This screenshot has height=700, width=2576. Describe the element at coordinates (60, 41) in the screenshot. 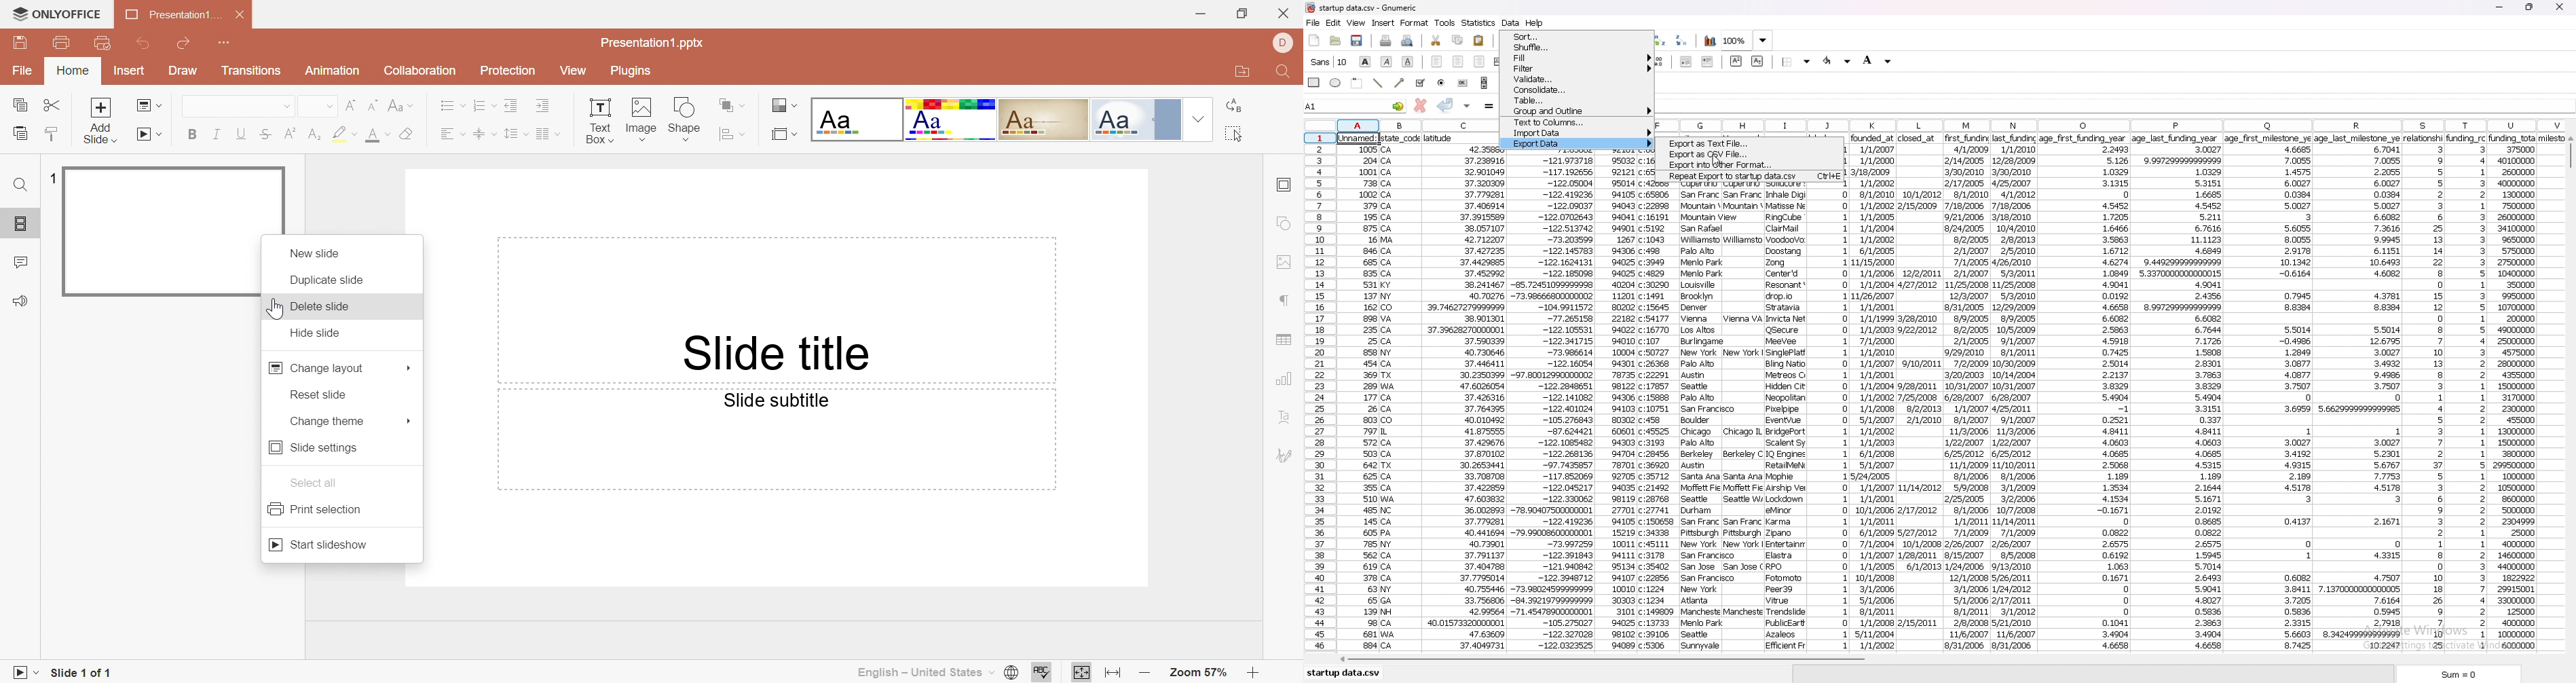

I see `Print` at that location.